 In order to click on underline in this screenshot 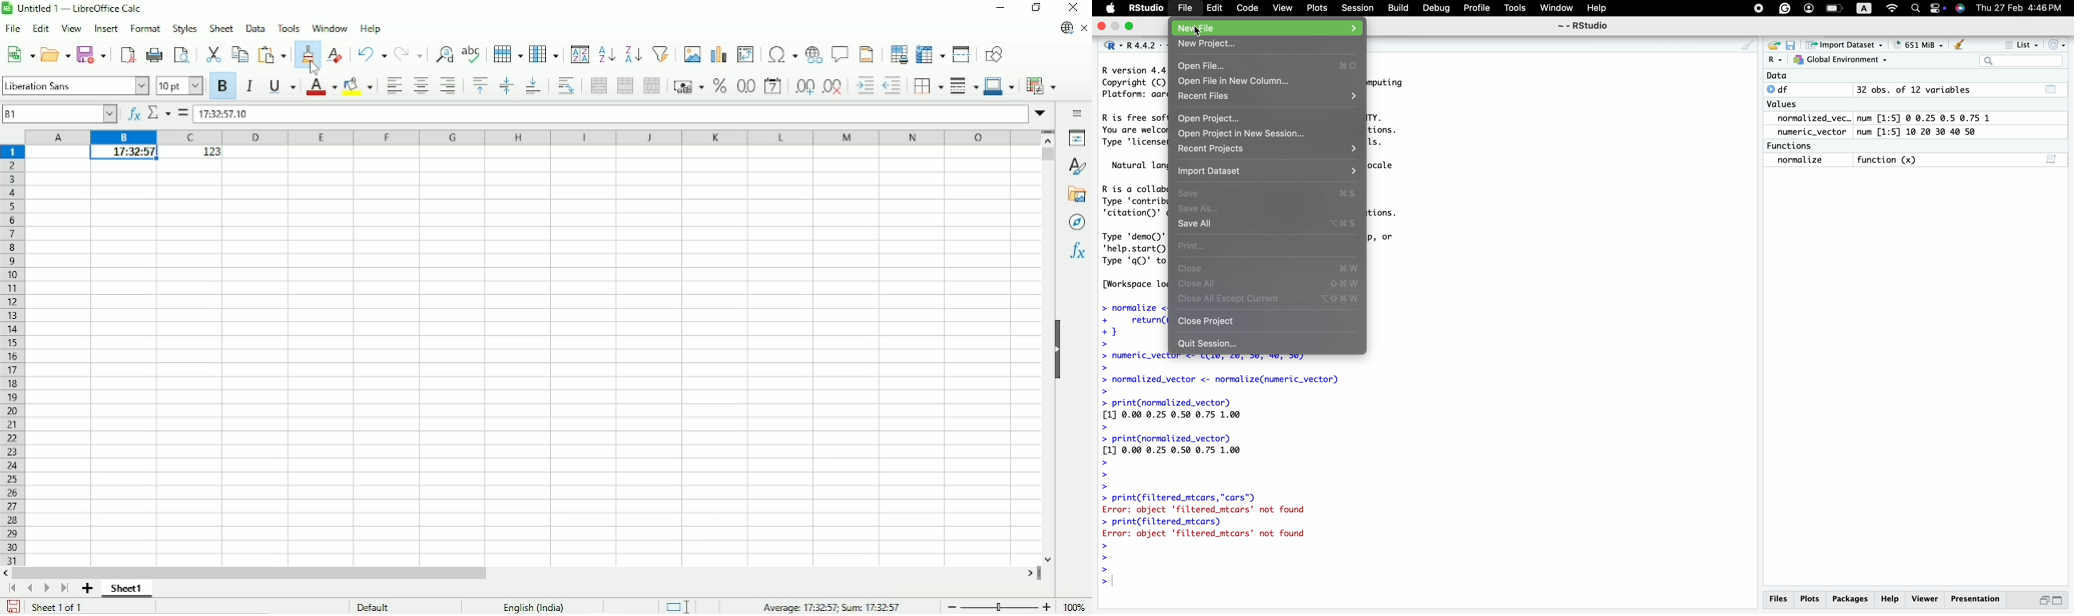, I will do `click(281, 86)`.